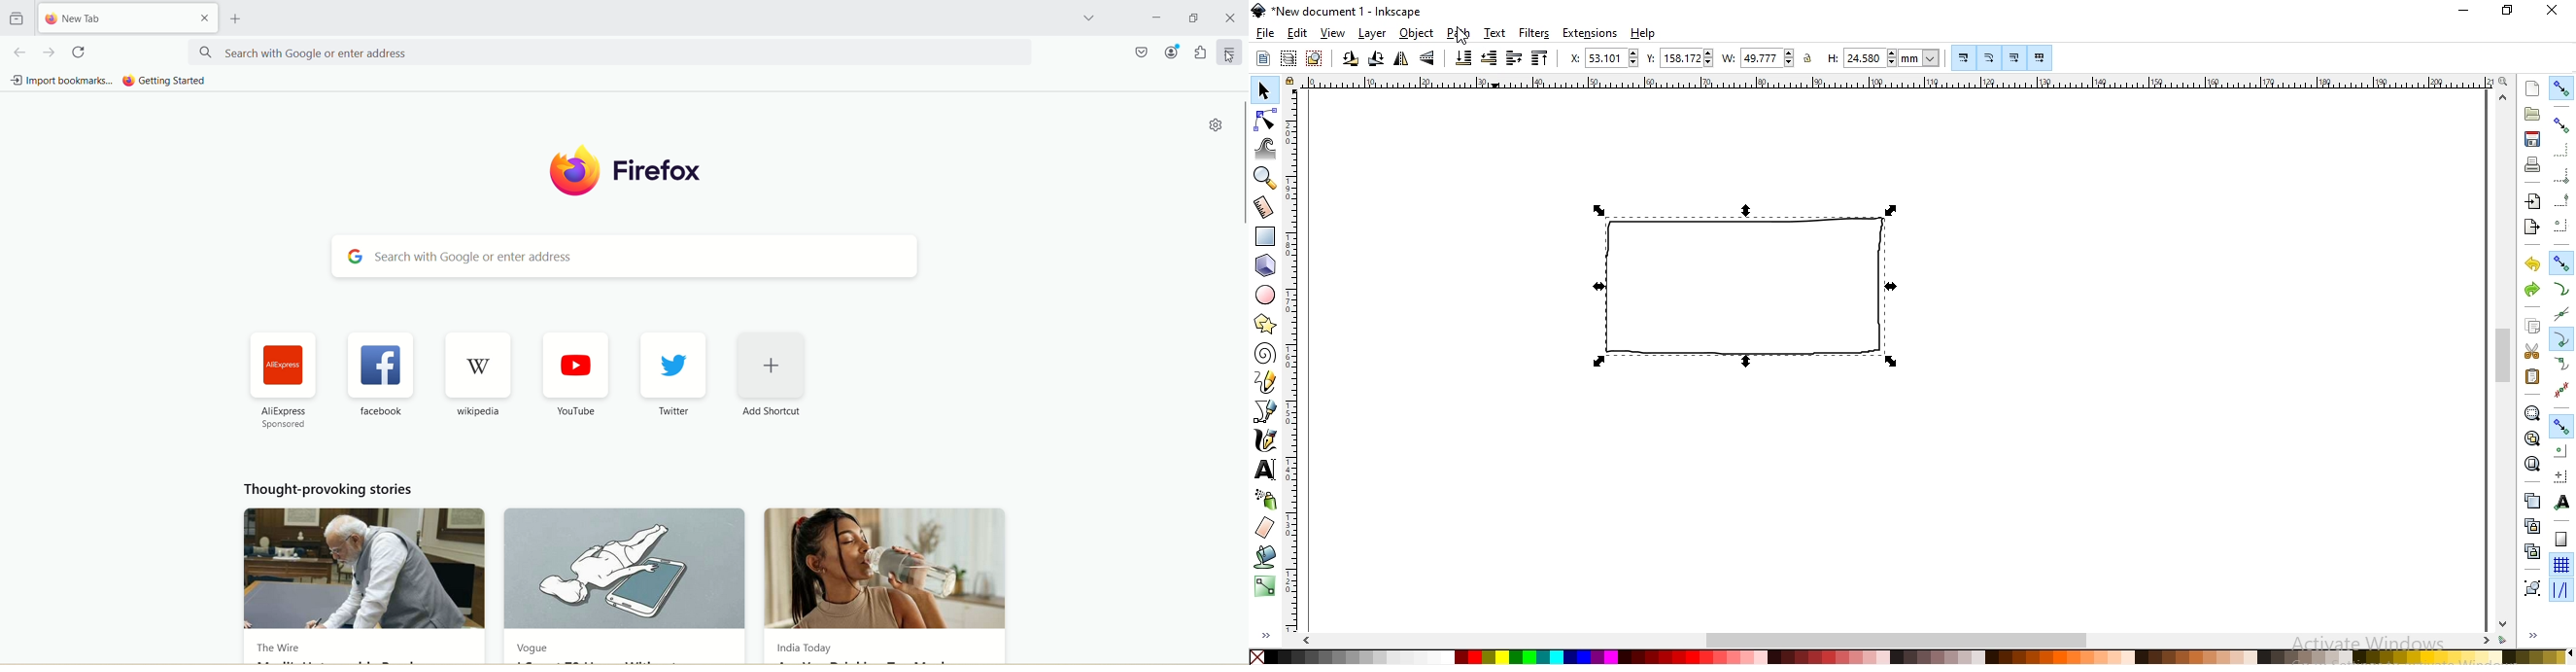 The image size is (2576, 672). What do you see at coordinates (2464, 12) in the screenshot?
I see `minimize` at bounding box center [2464, 12].